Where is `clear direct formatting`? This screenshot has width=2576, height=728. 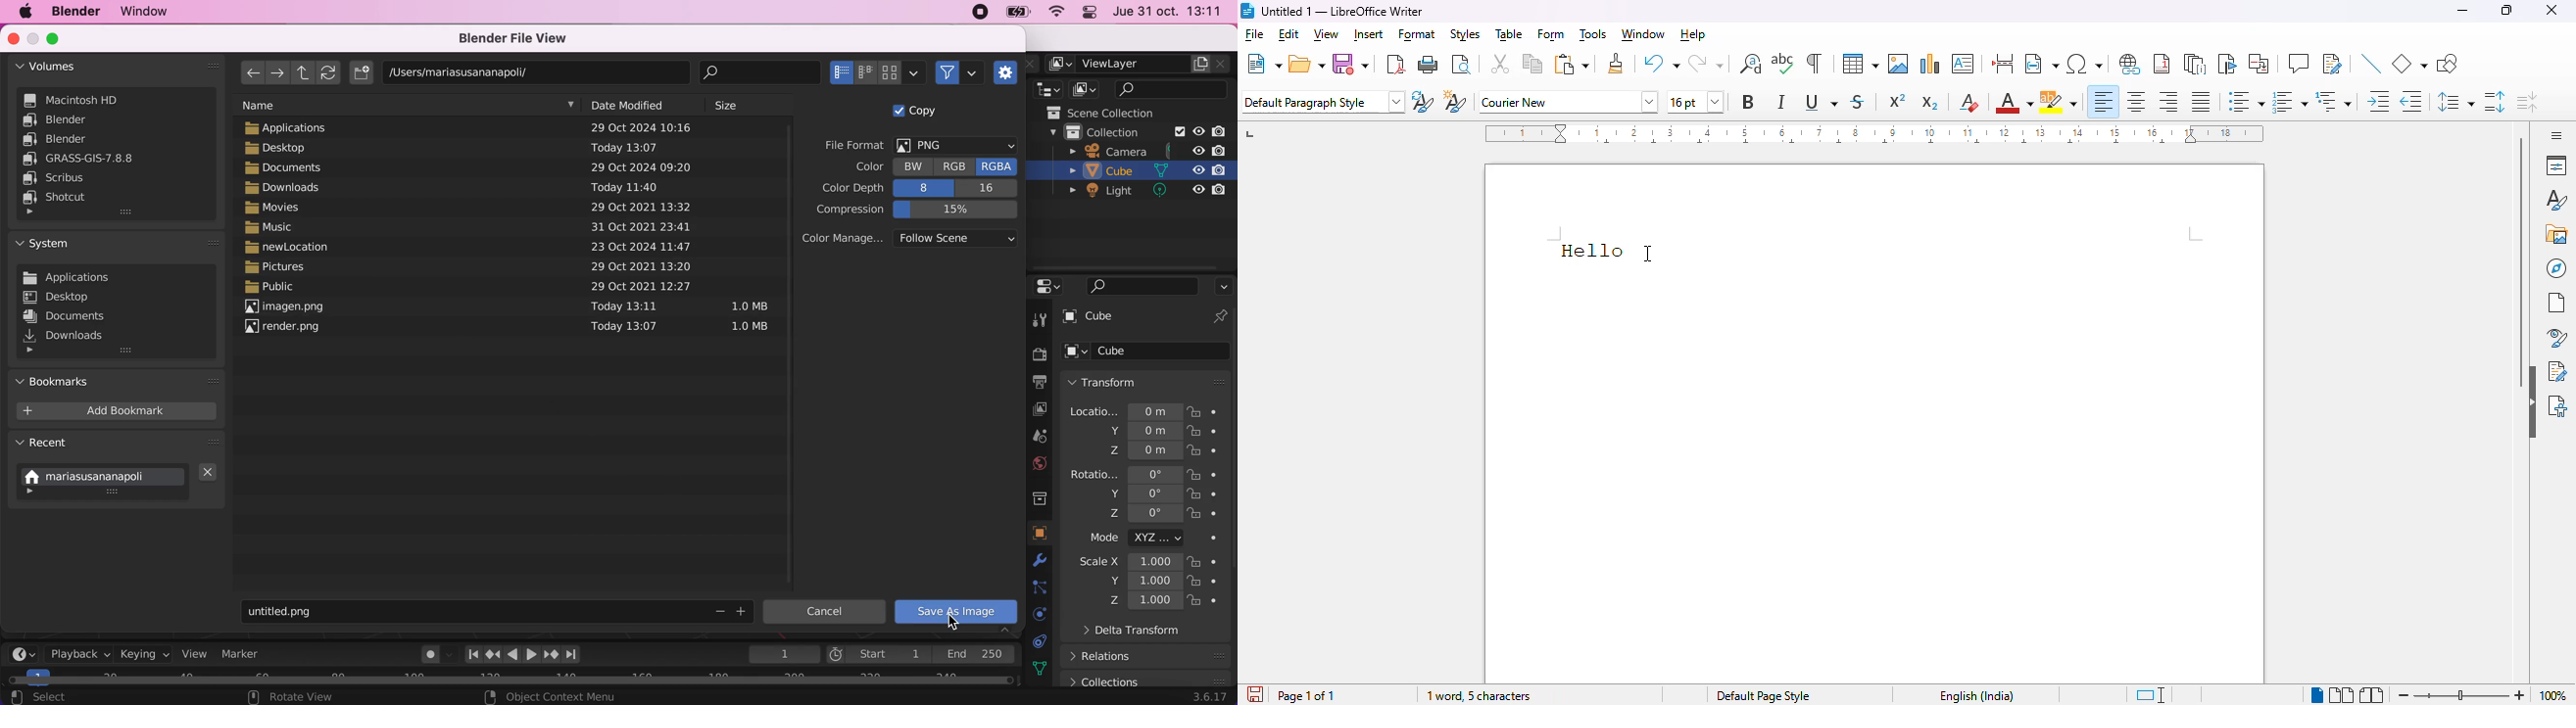 clear direct formatting is located at coordinates (1970, 102).